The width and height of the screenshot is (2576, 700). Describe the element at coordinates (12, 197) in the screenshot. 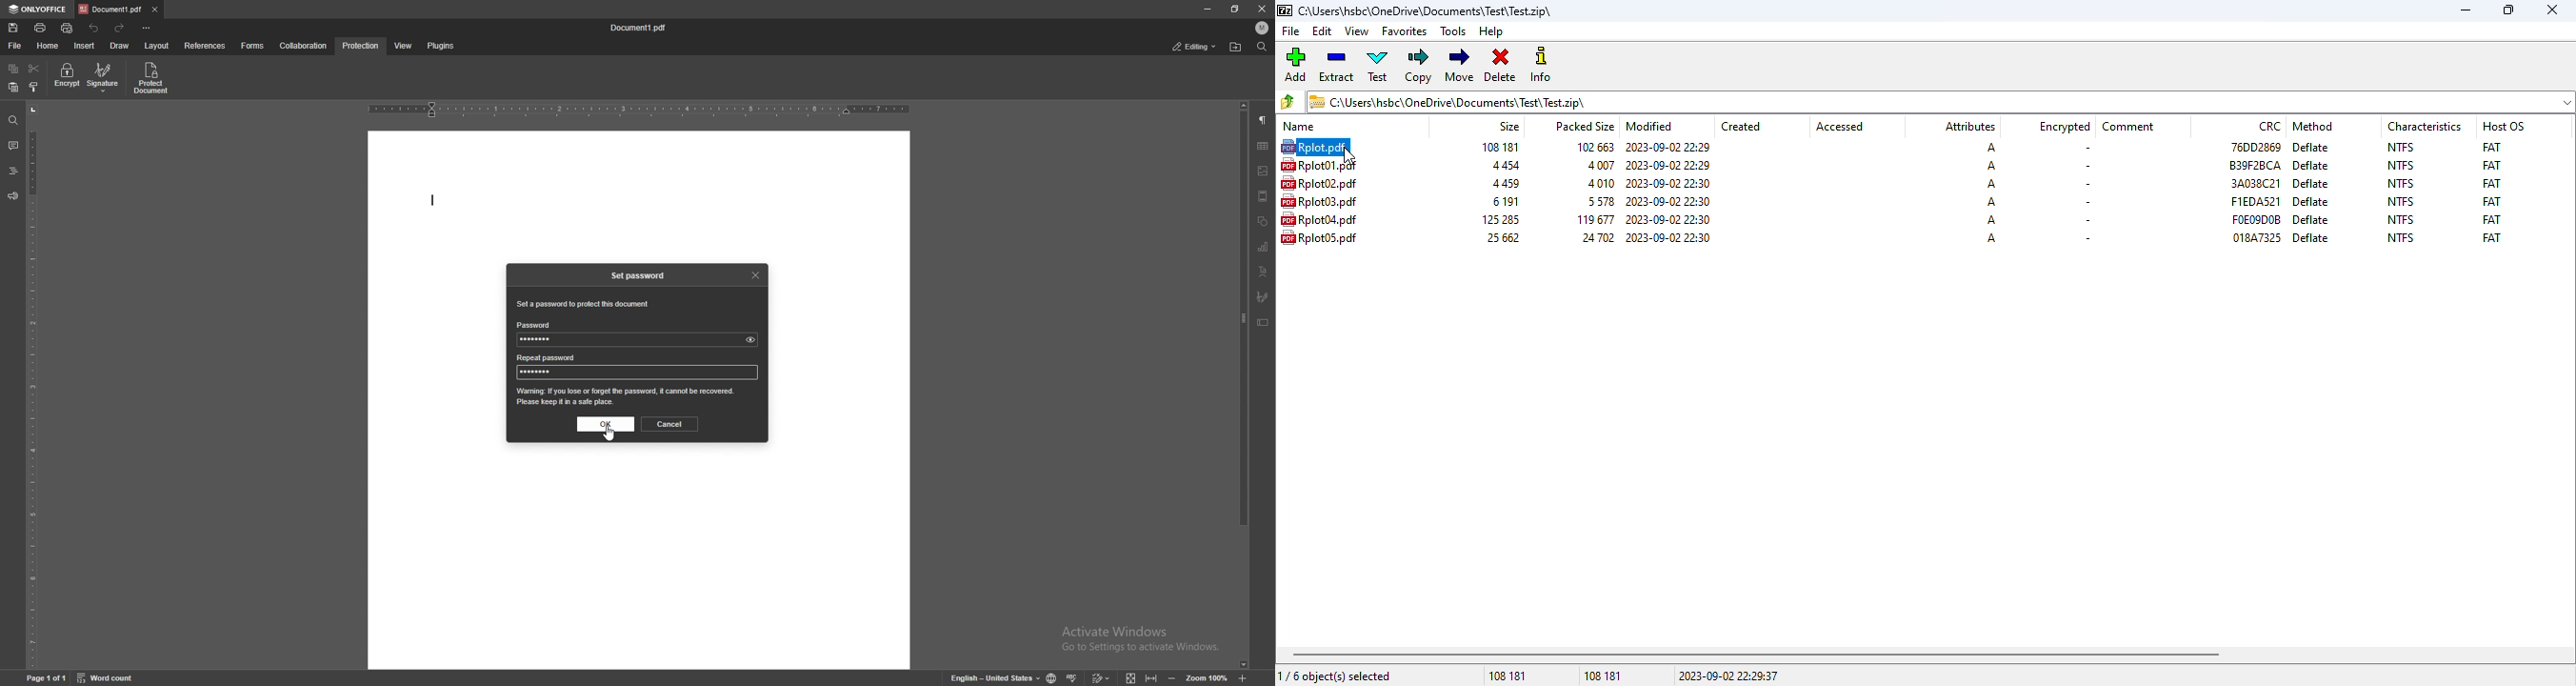

I see `feedback` at that location.